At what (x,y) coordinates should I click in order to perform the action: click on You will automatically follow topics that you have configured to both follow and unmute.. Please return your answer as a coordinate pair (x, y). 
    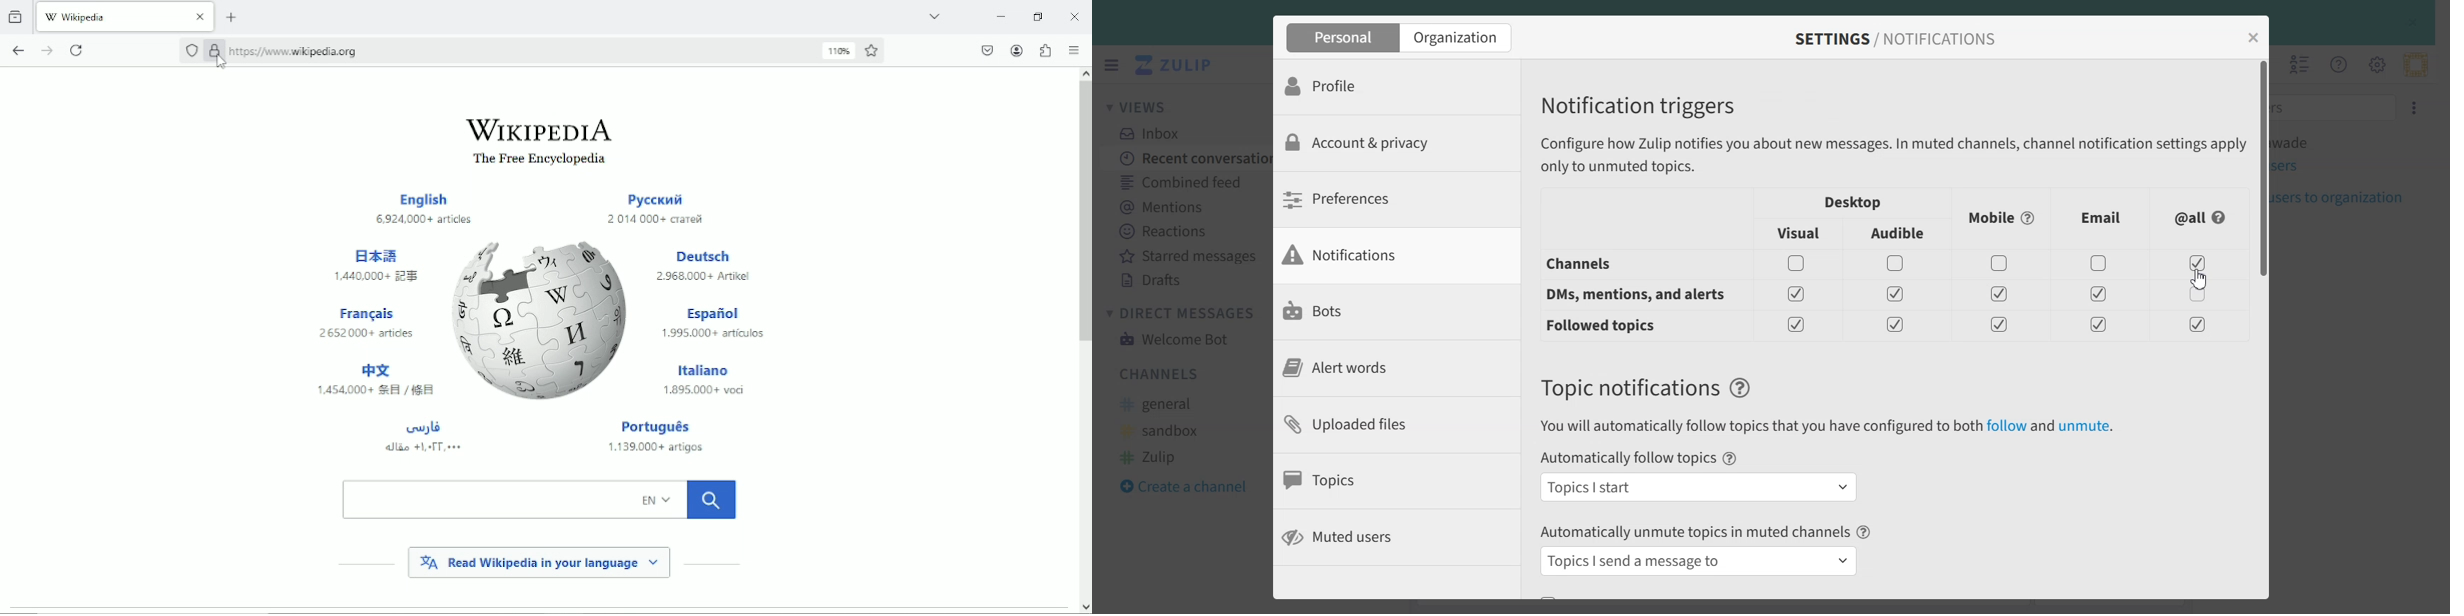
    Looking at the image, I should click on (1826, 427).